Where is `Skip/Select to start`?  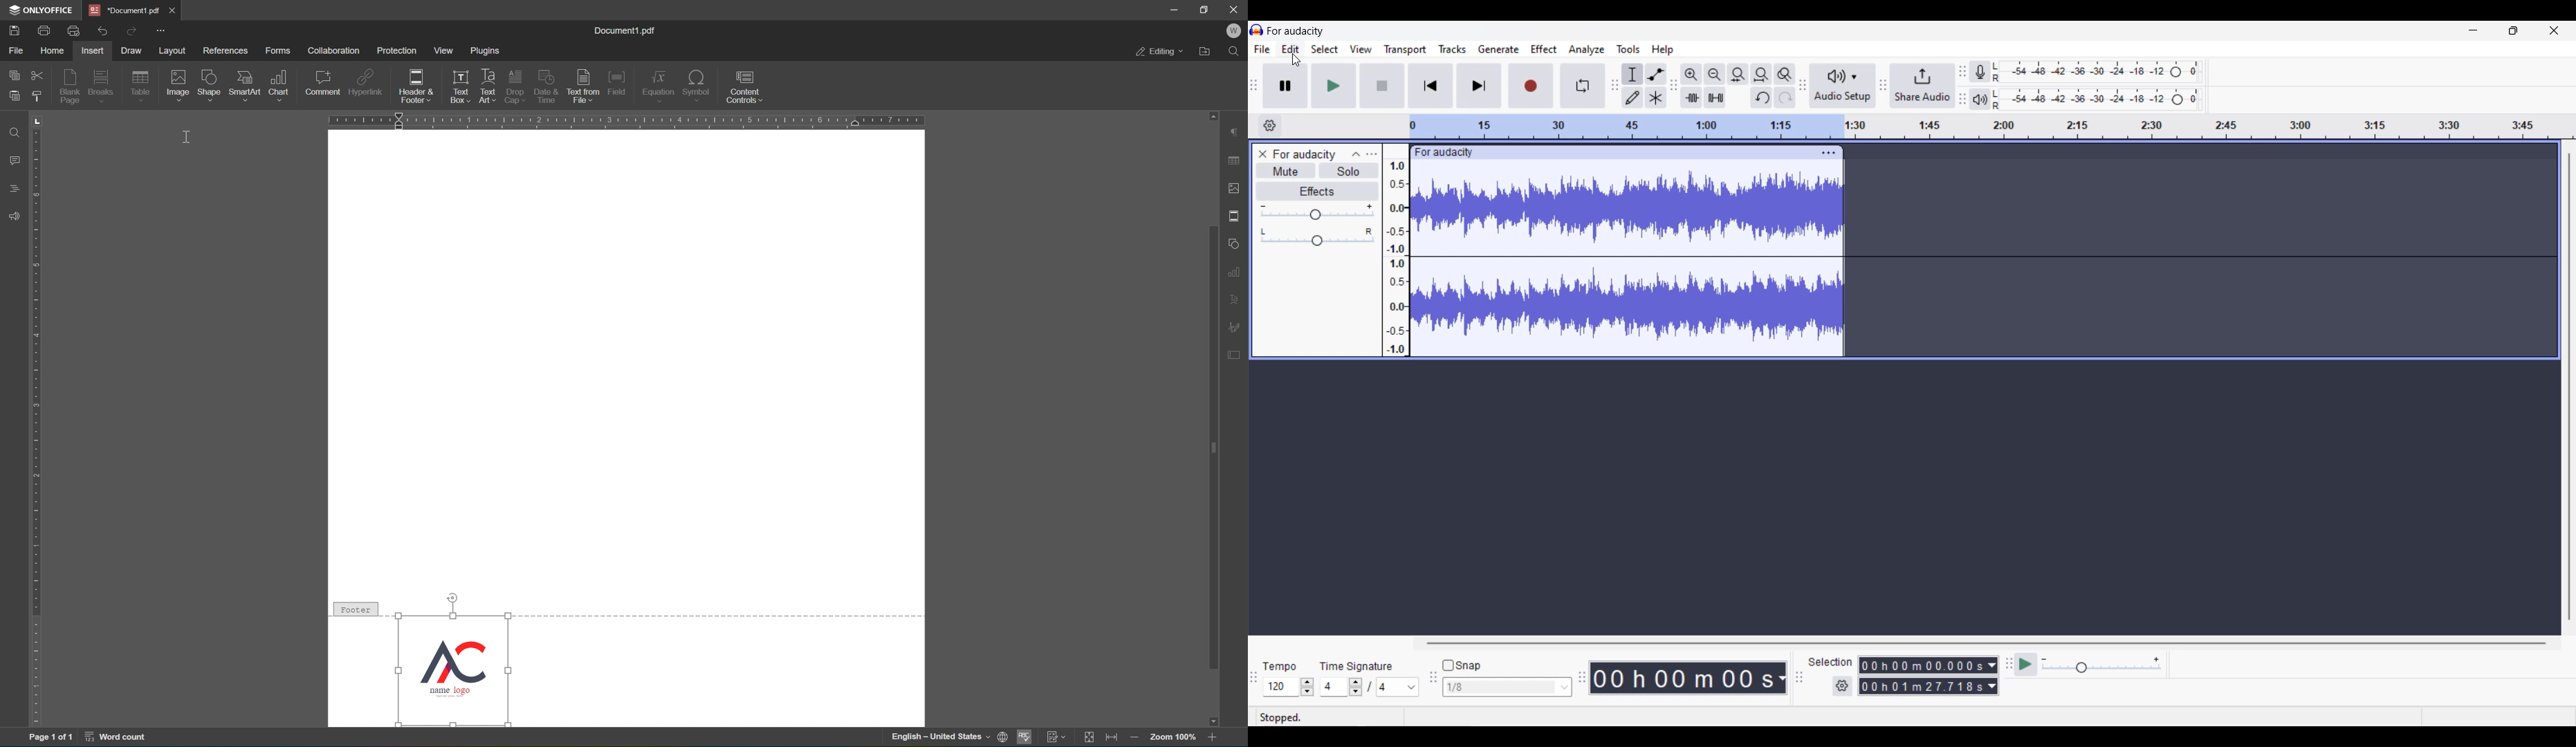 Skip/Select to start is located at coordinates (1430, 86).